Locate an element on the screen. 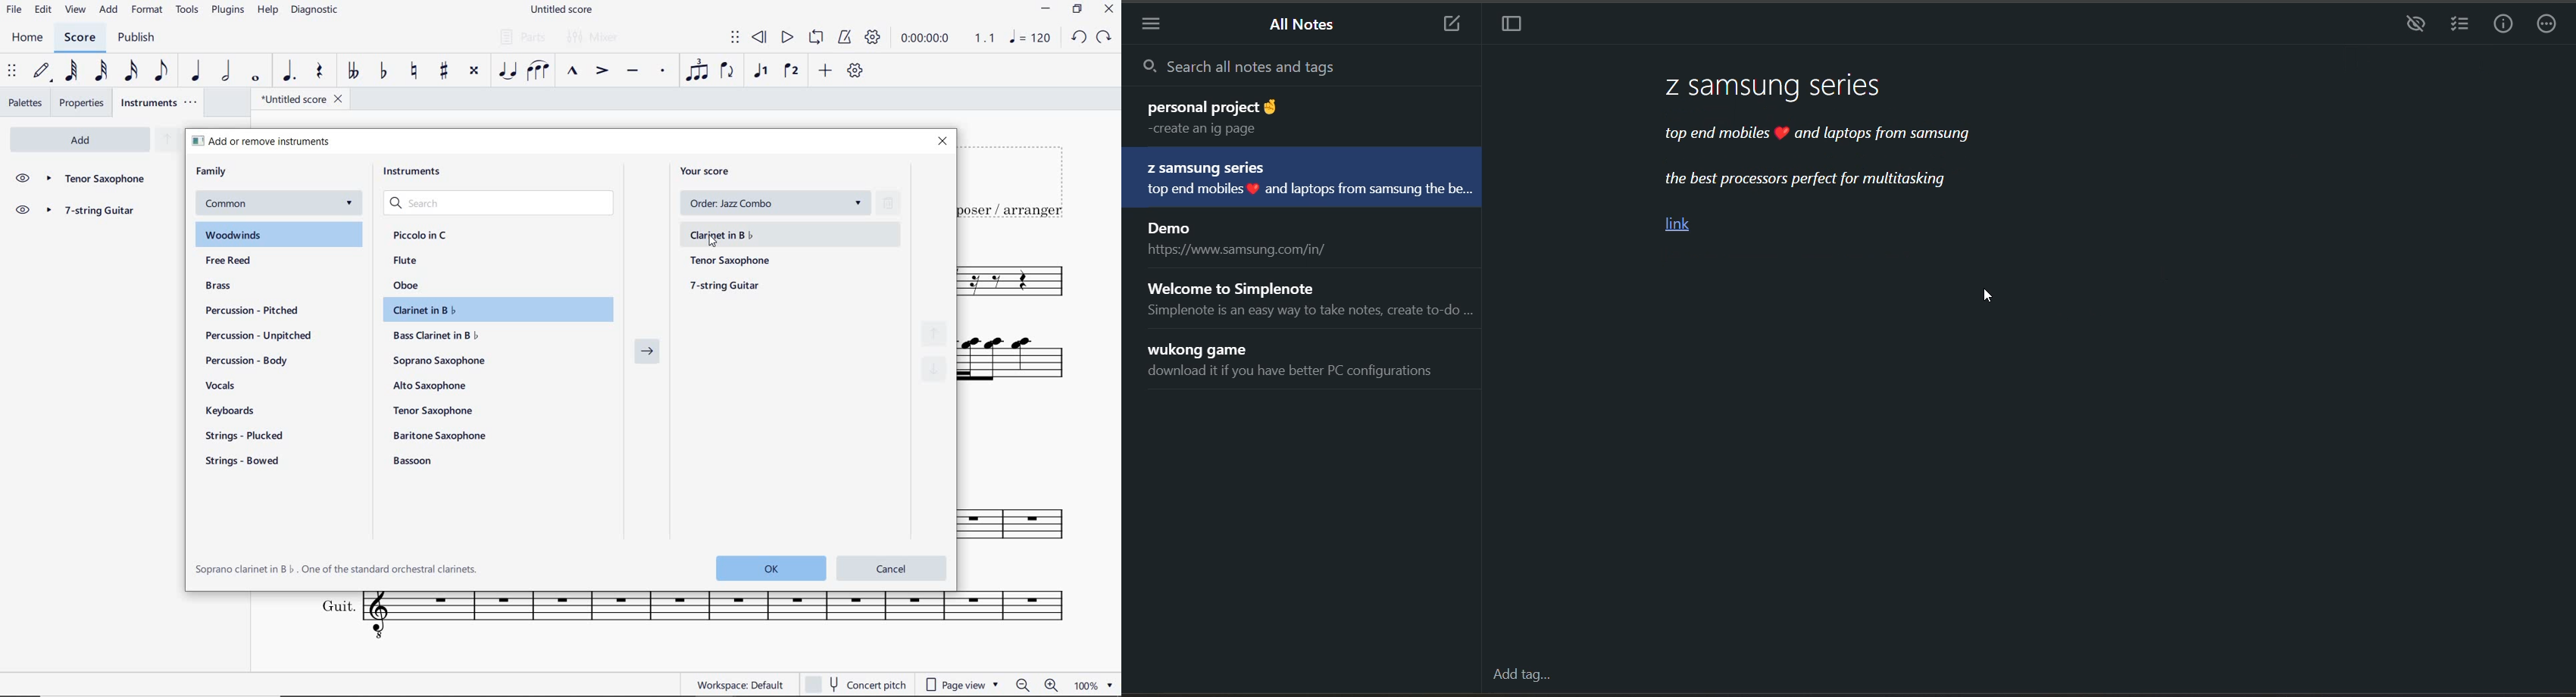 The height and width of the screenshot is (700, 2576). brass is located at coordinates (235, 287).